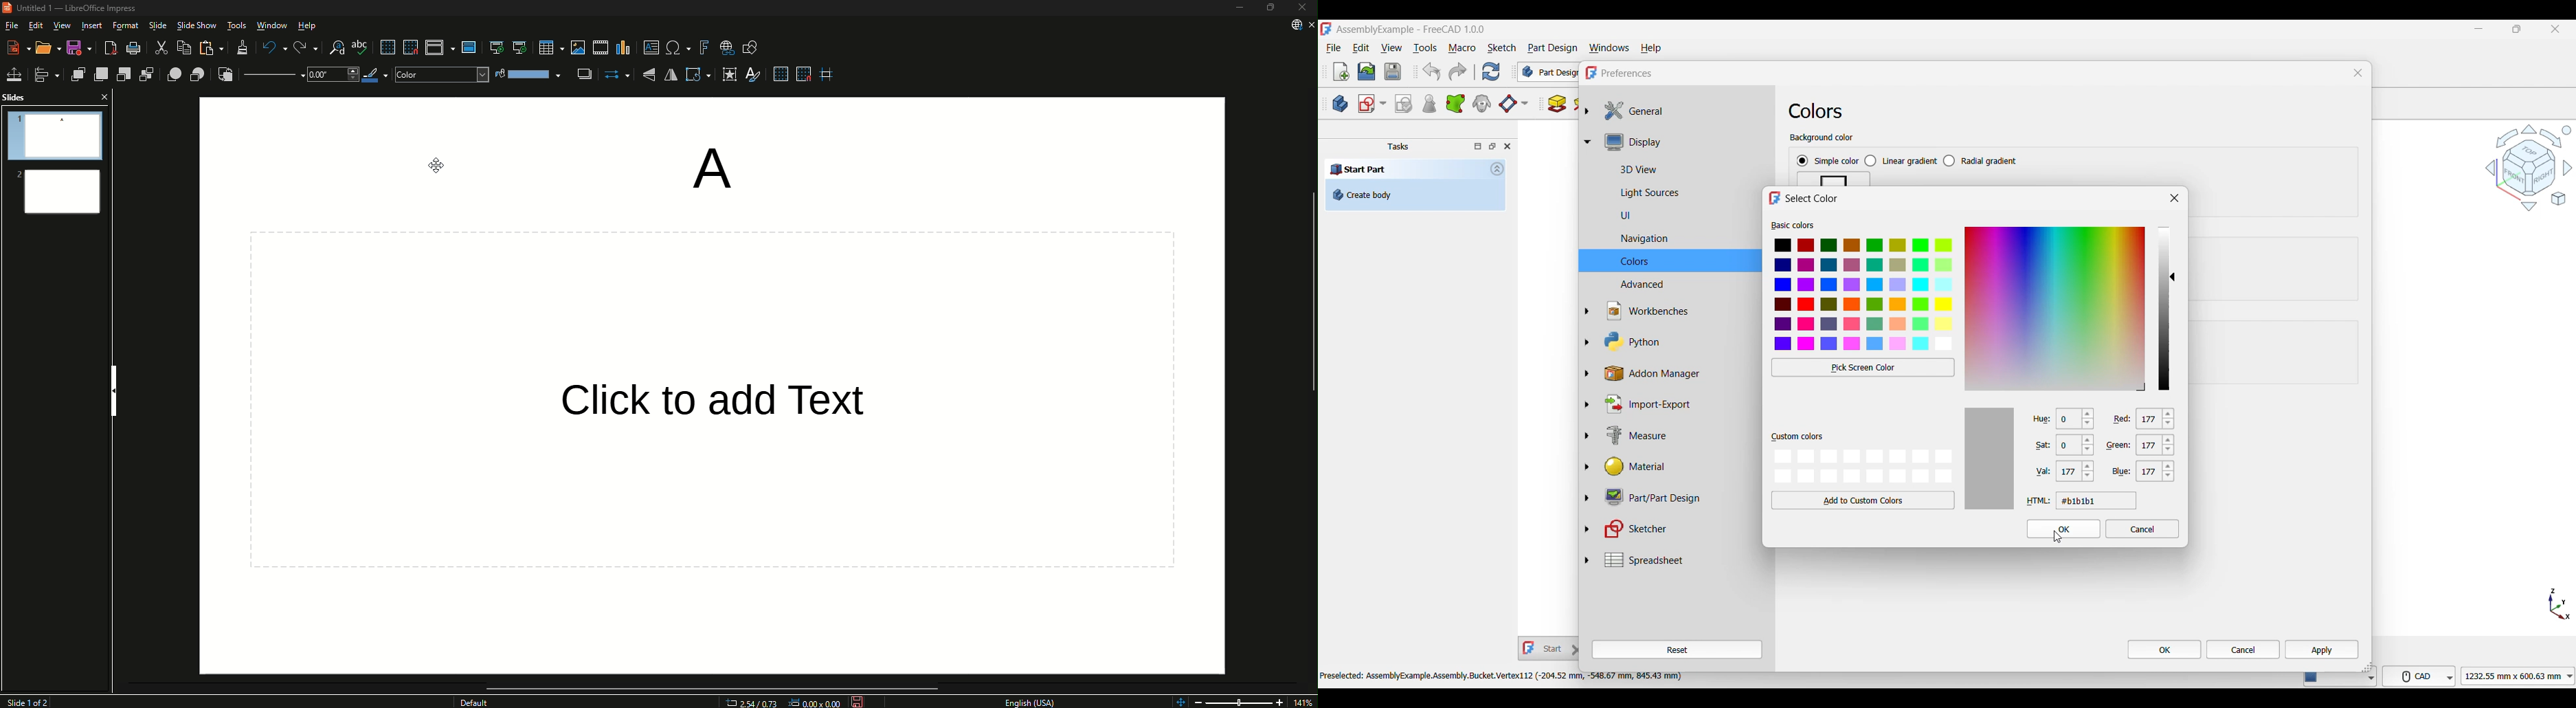 The height and width of the screenshot is (728, 2576). What do you see at coordinates (2173, 276) in the screenshot?
I see `Color picker position changed` at bounding box center [2173, 276].